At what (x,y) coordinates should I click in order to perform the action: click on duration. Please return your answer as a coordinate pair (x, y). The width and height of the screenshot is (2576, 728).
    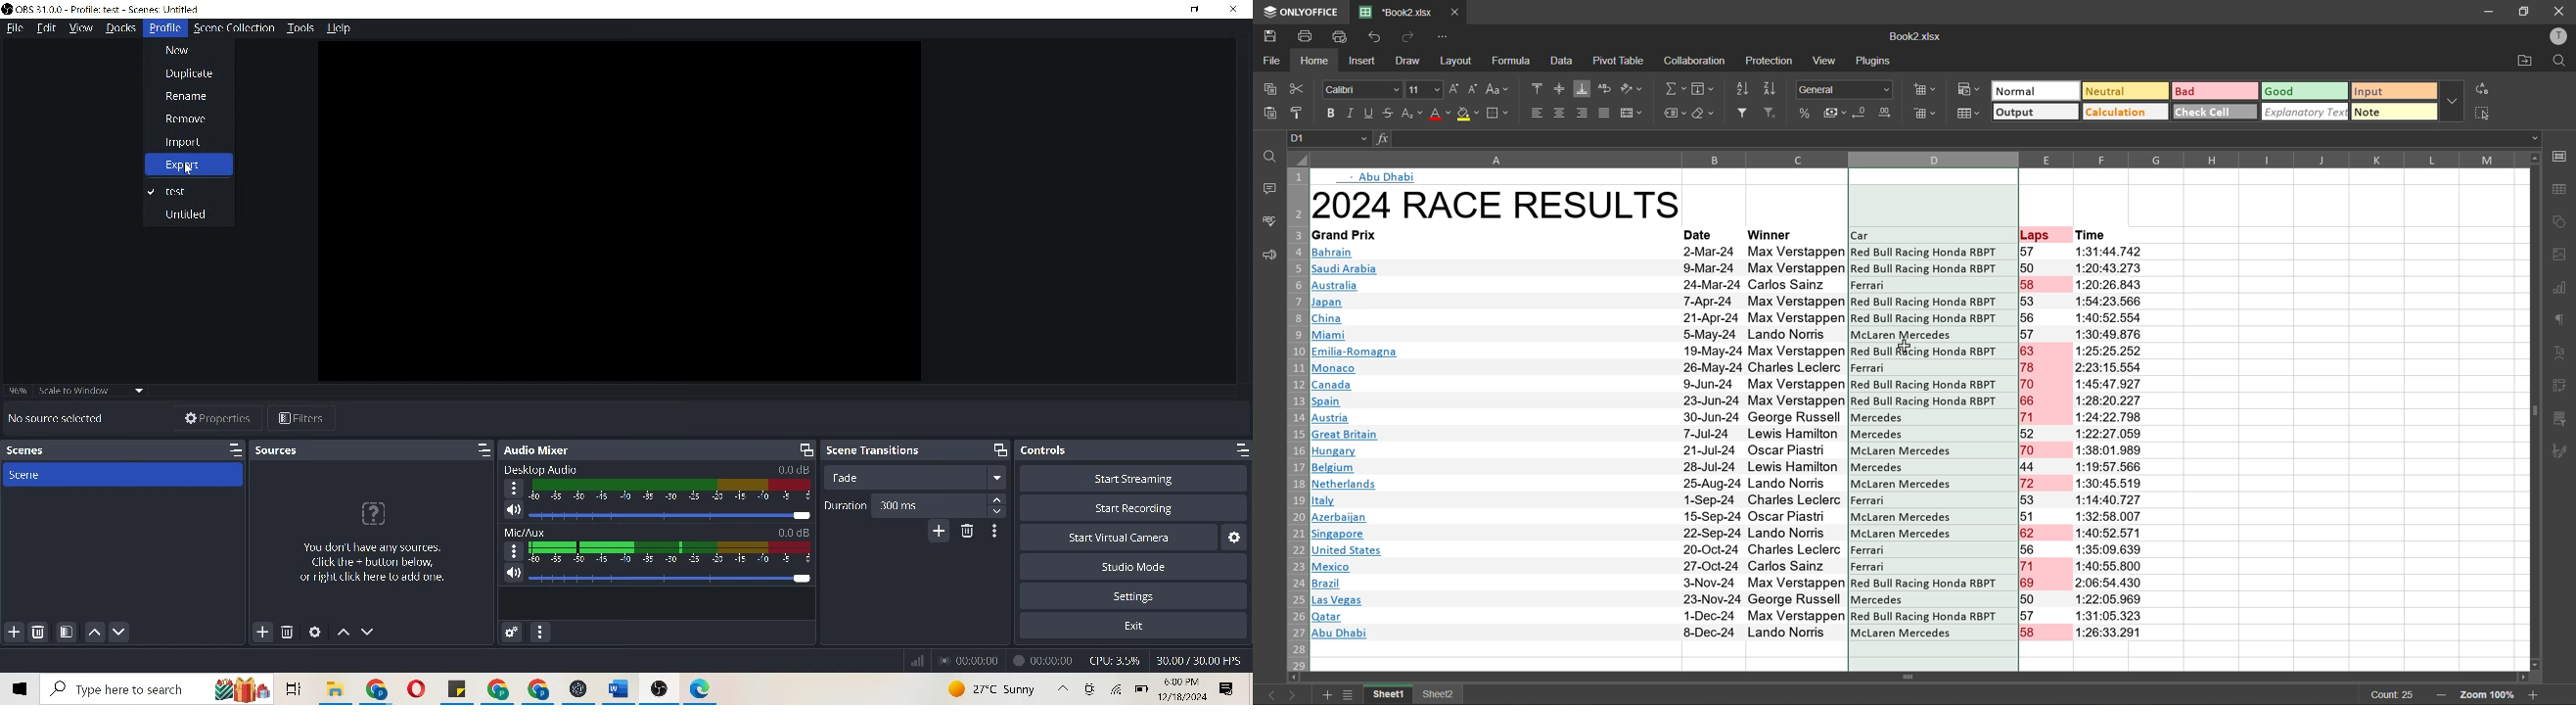
    Looking at the image, I should click on (845, 507).